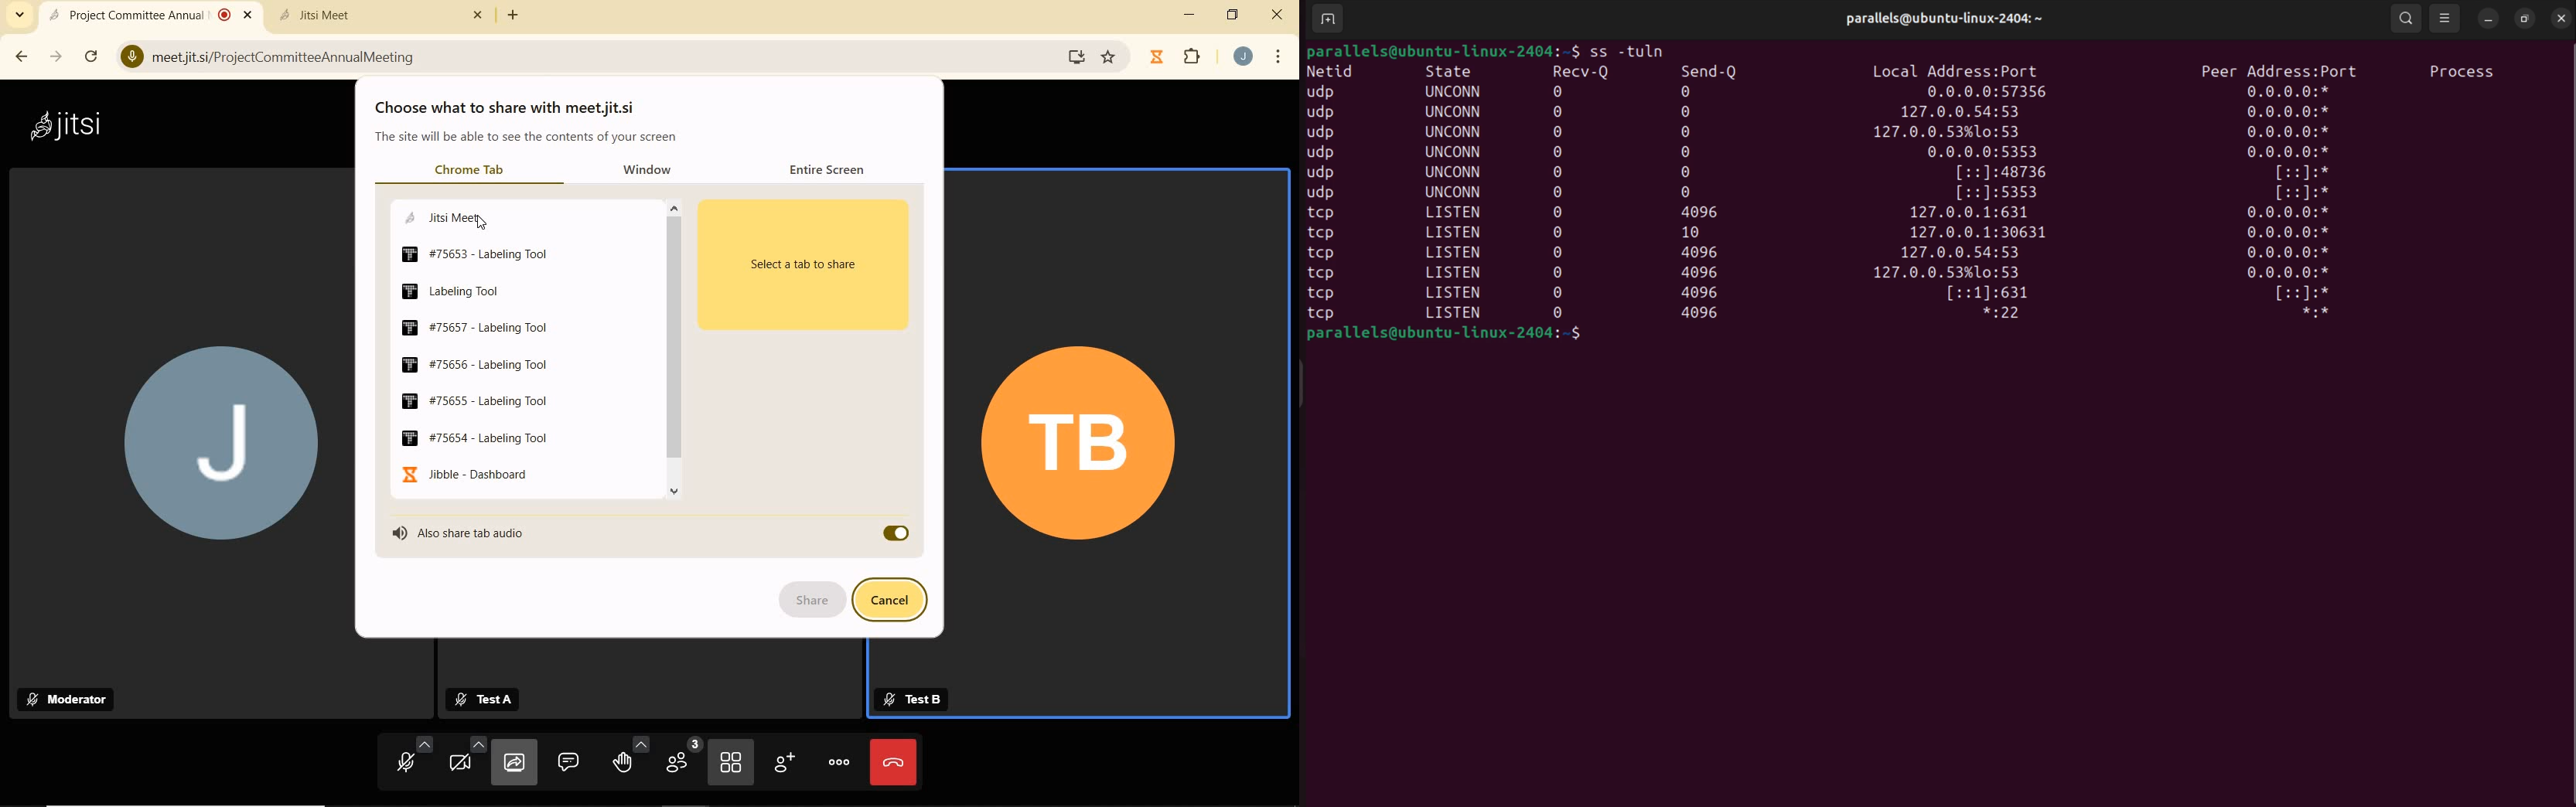  I want to click on listen, so click(1456, 252).